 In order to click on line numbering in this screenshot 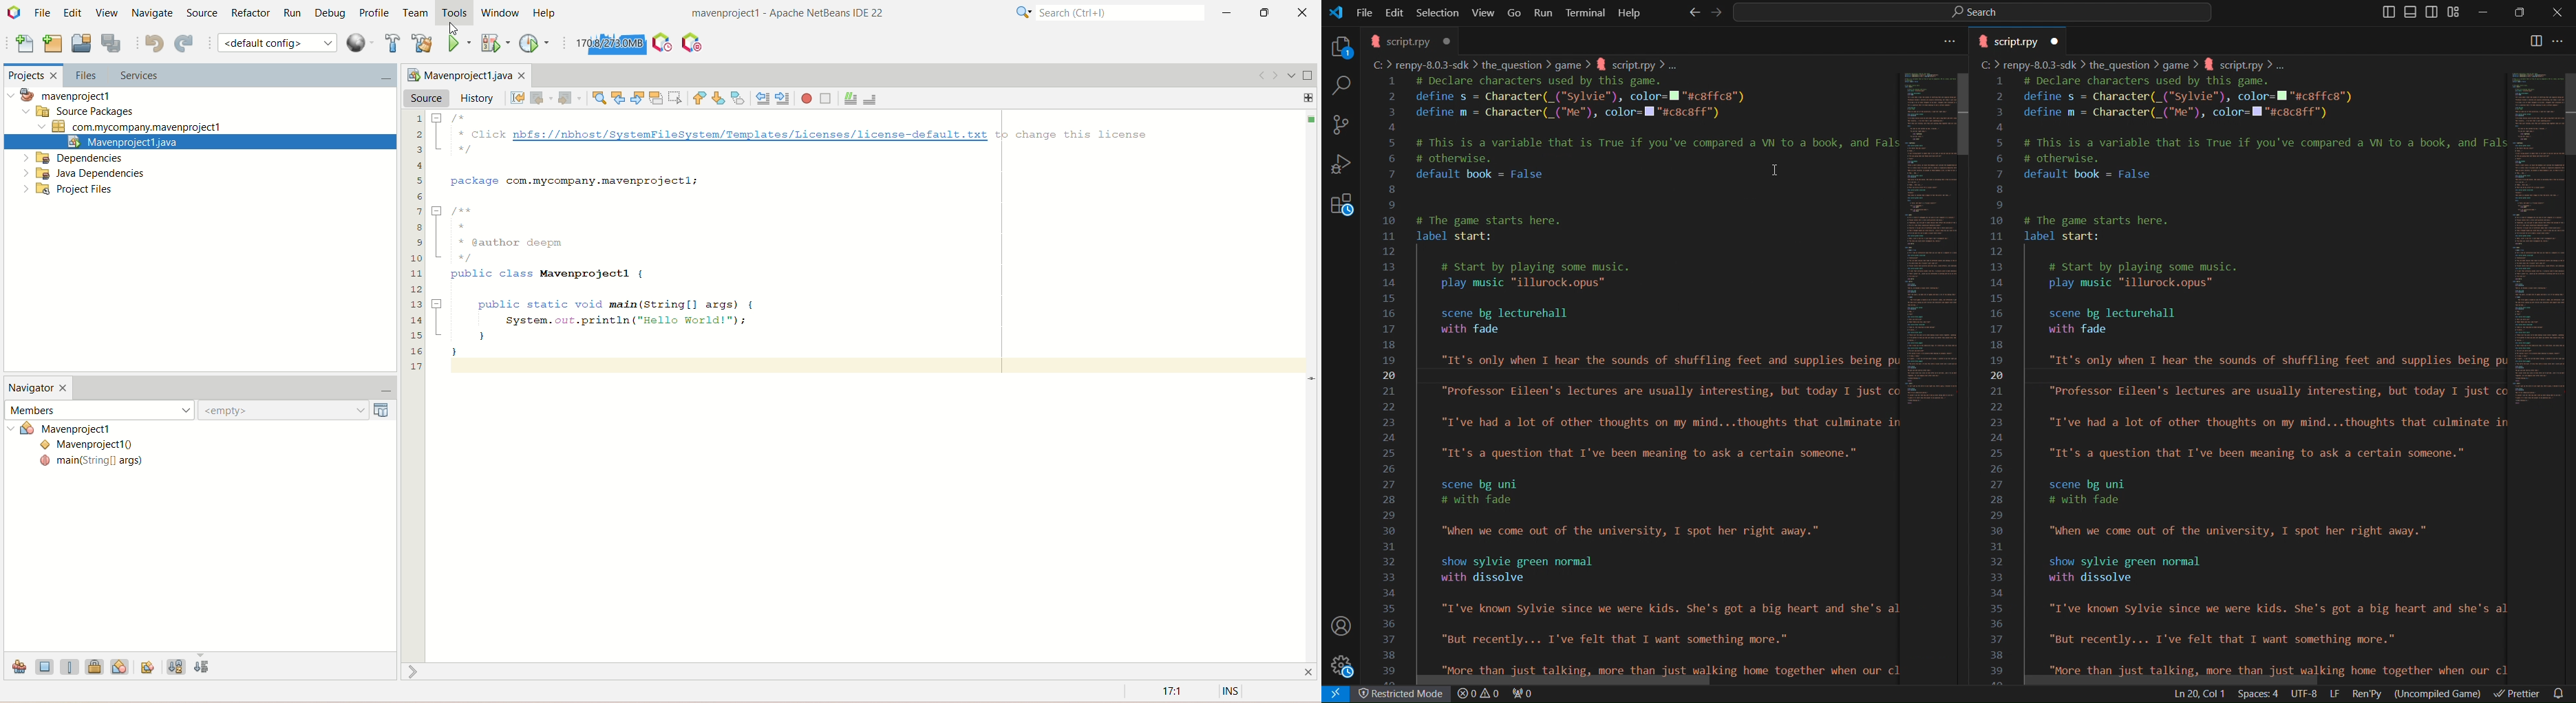, I will do `click(1391, 378)`.